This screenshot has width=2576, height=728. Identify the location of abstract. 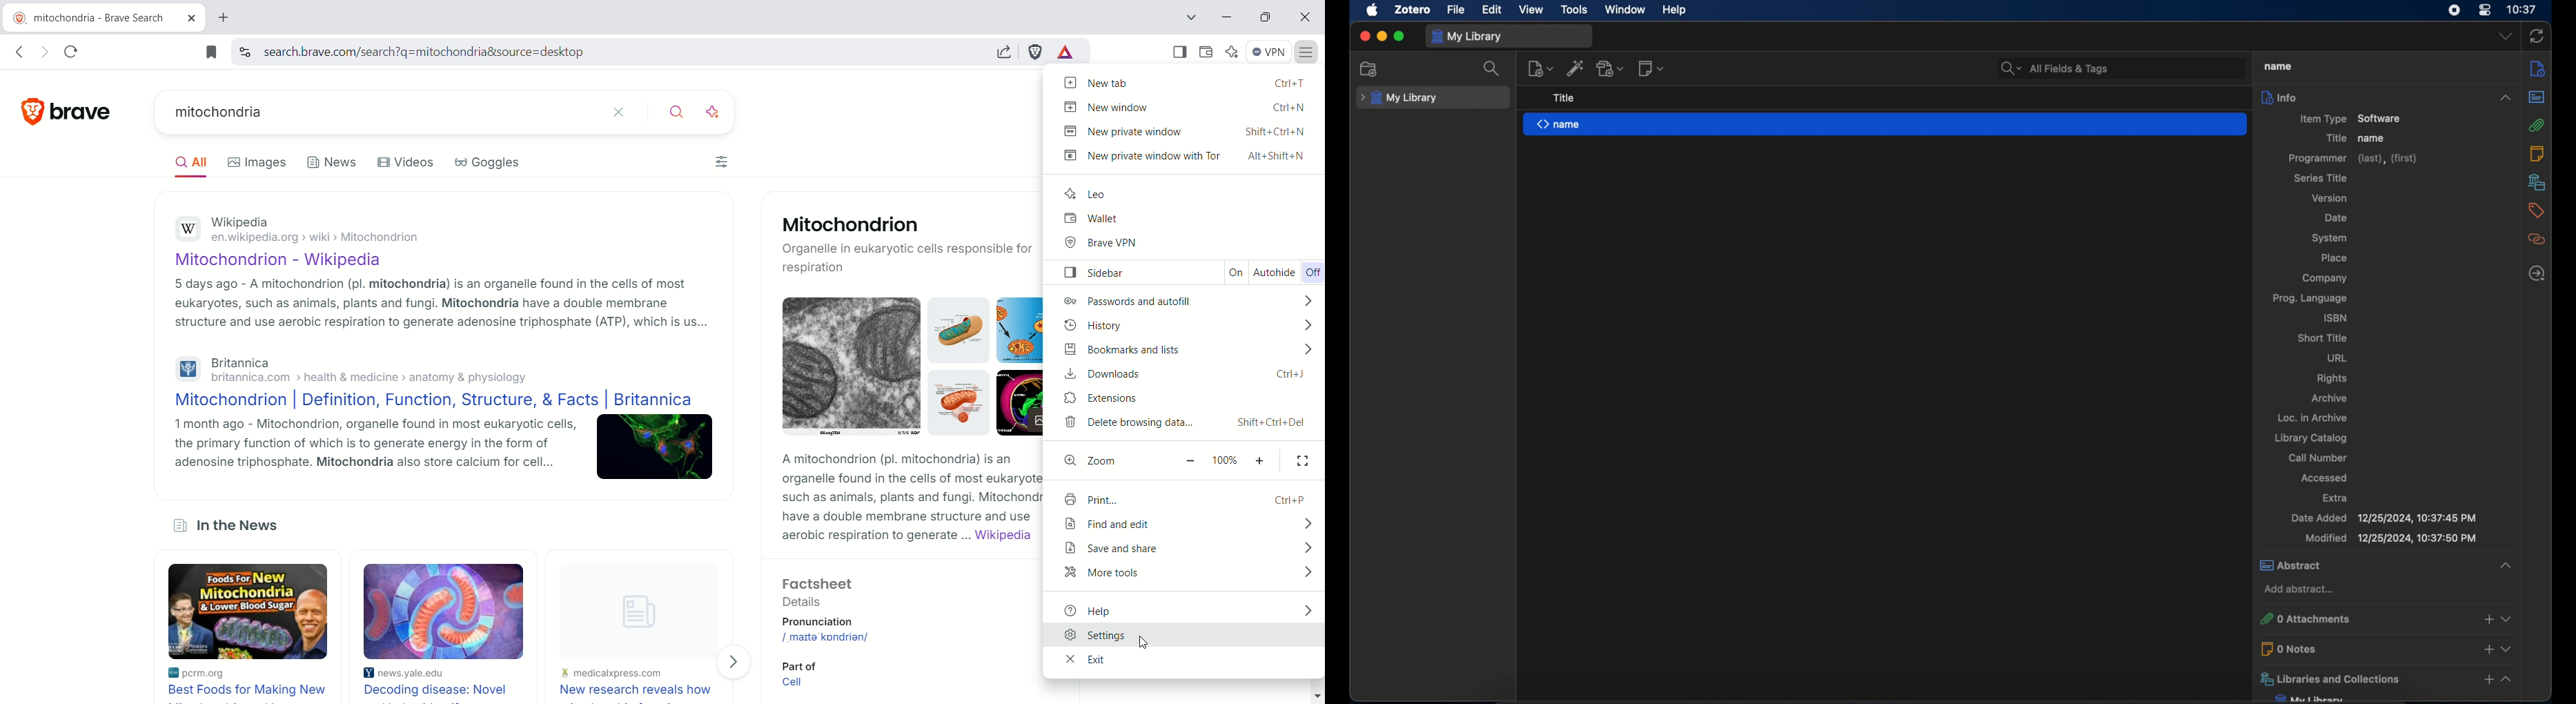
(2536, 98).